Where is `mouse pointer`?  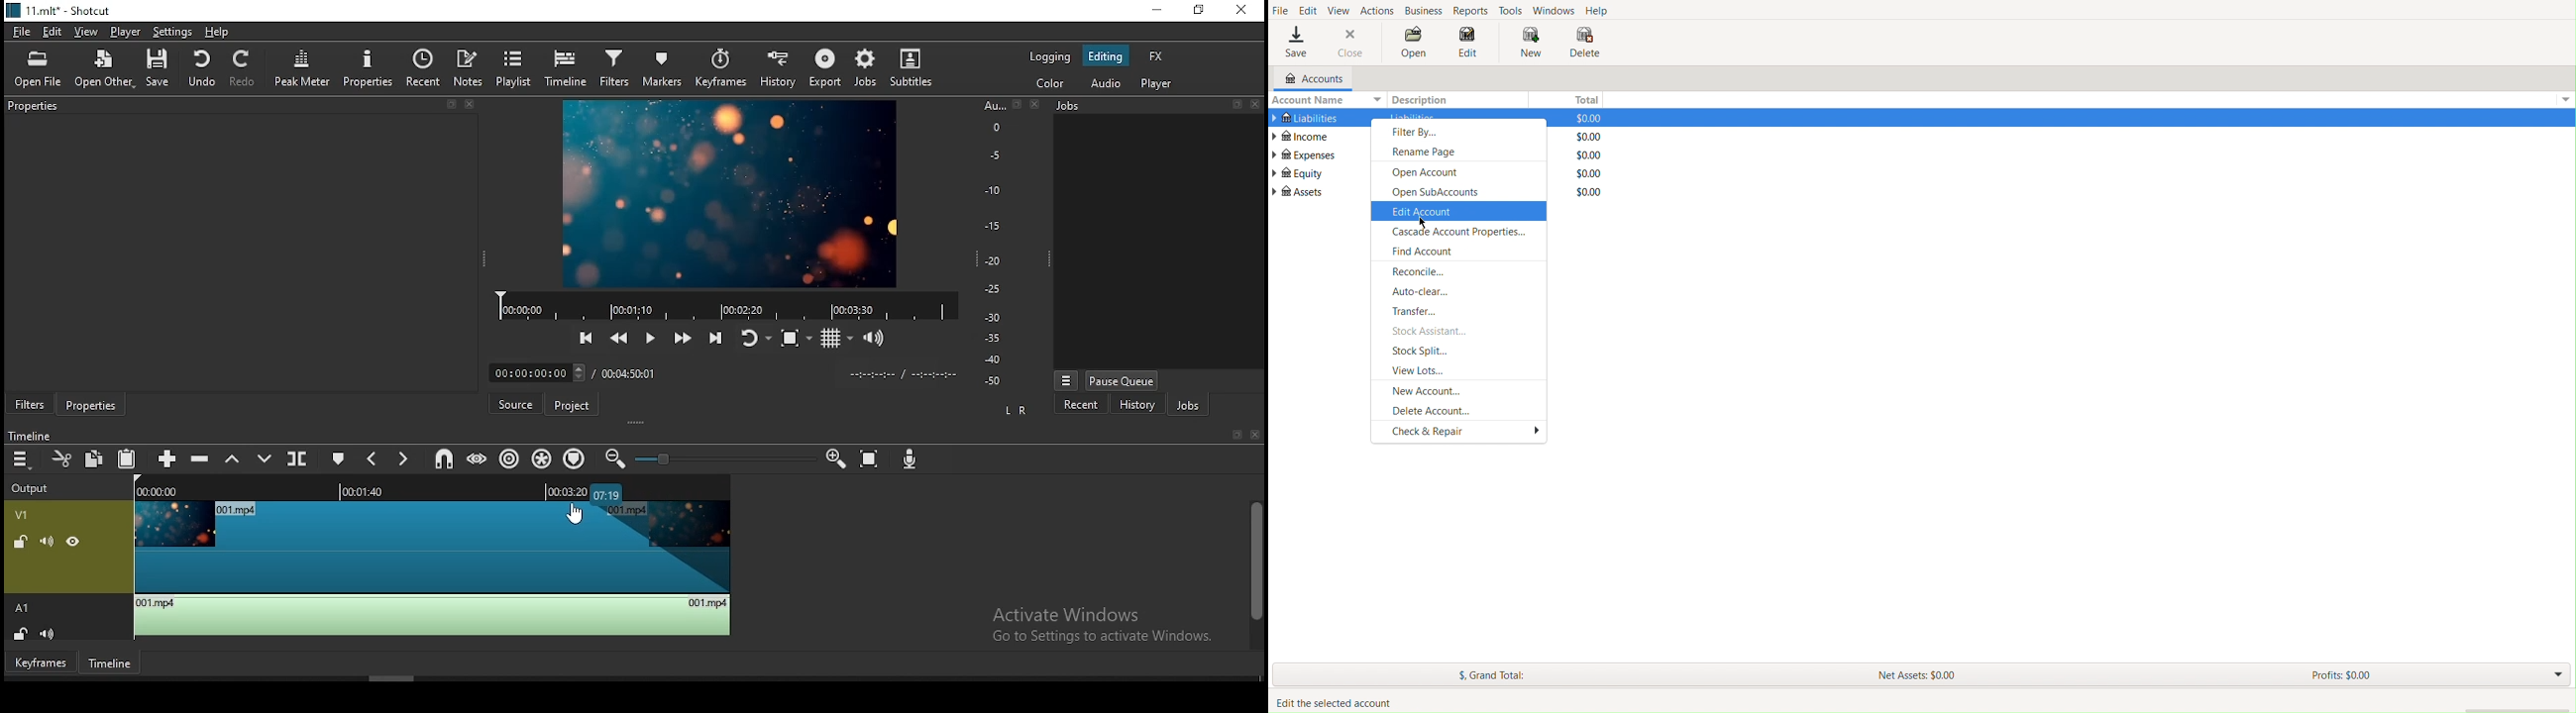 mouse pointer is located at coordinates (577, 509).